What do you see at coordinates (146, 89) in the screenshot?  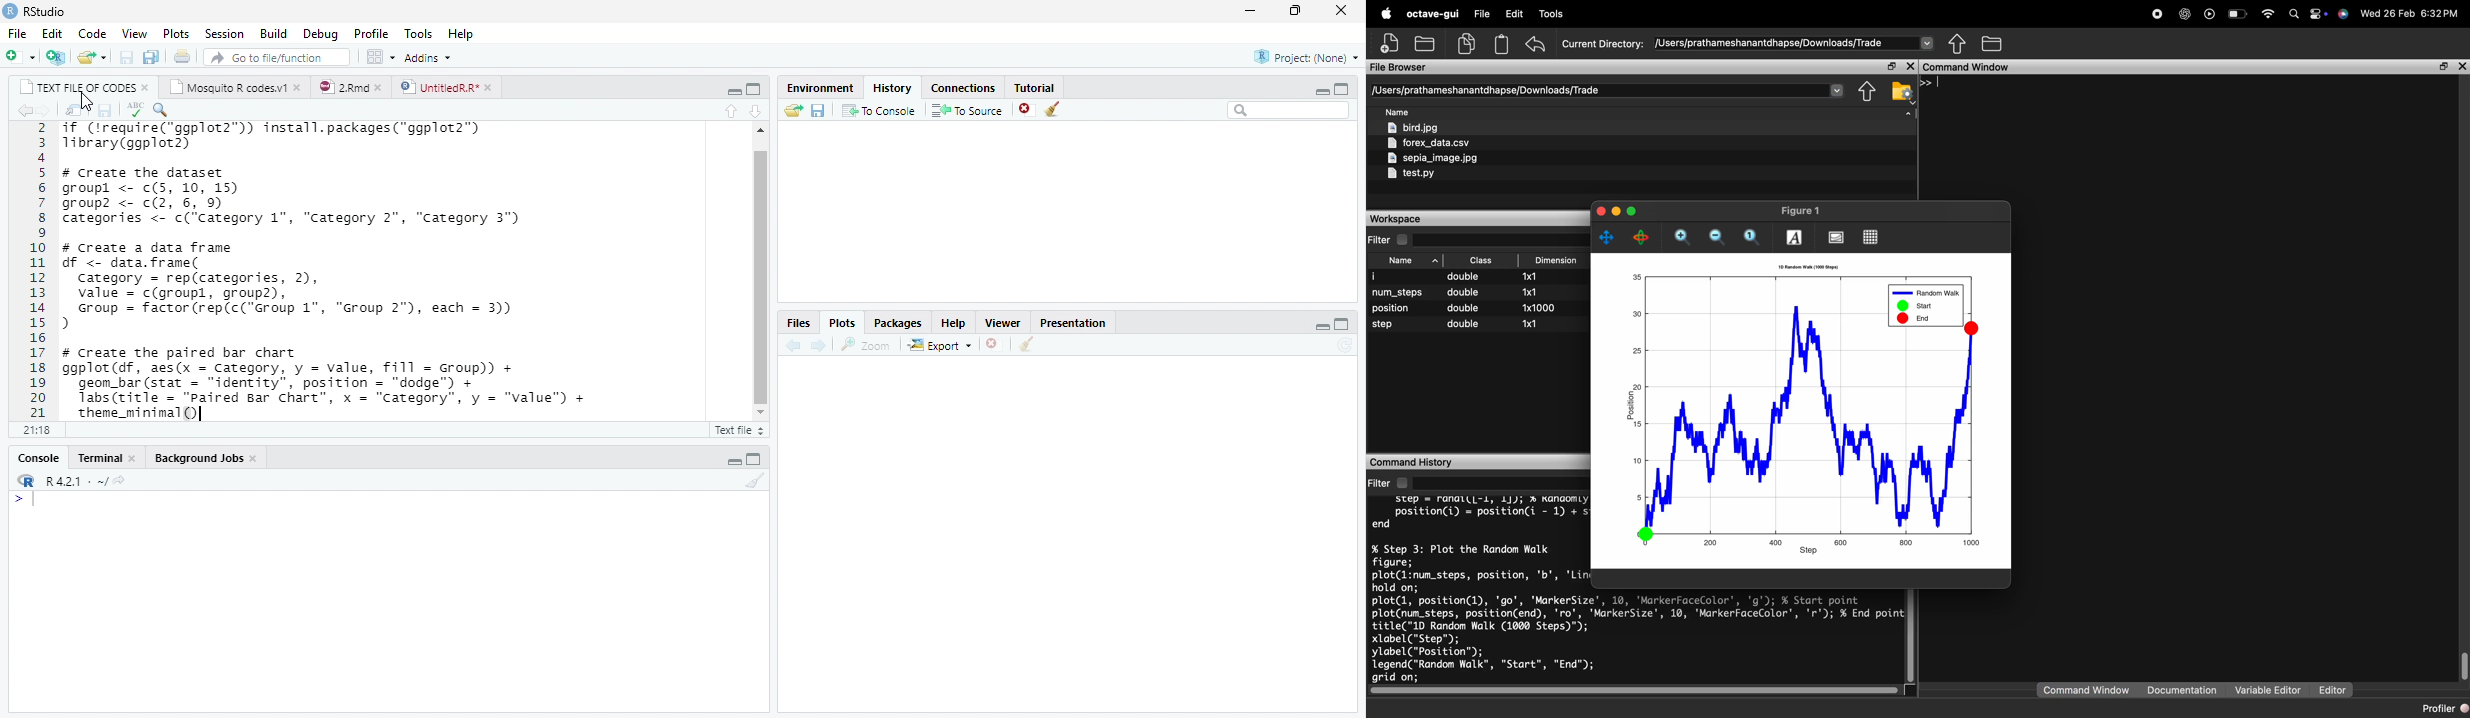 I see `close` at bounding box center [146, 89].